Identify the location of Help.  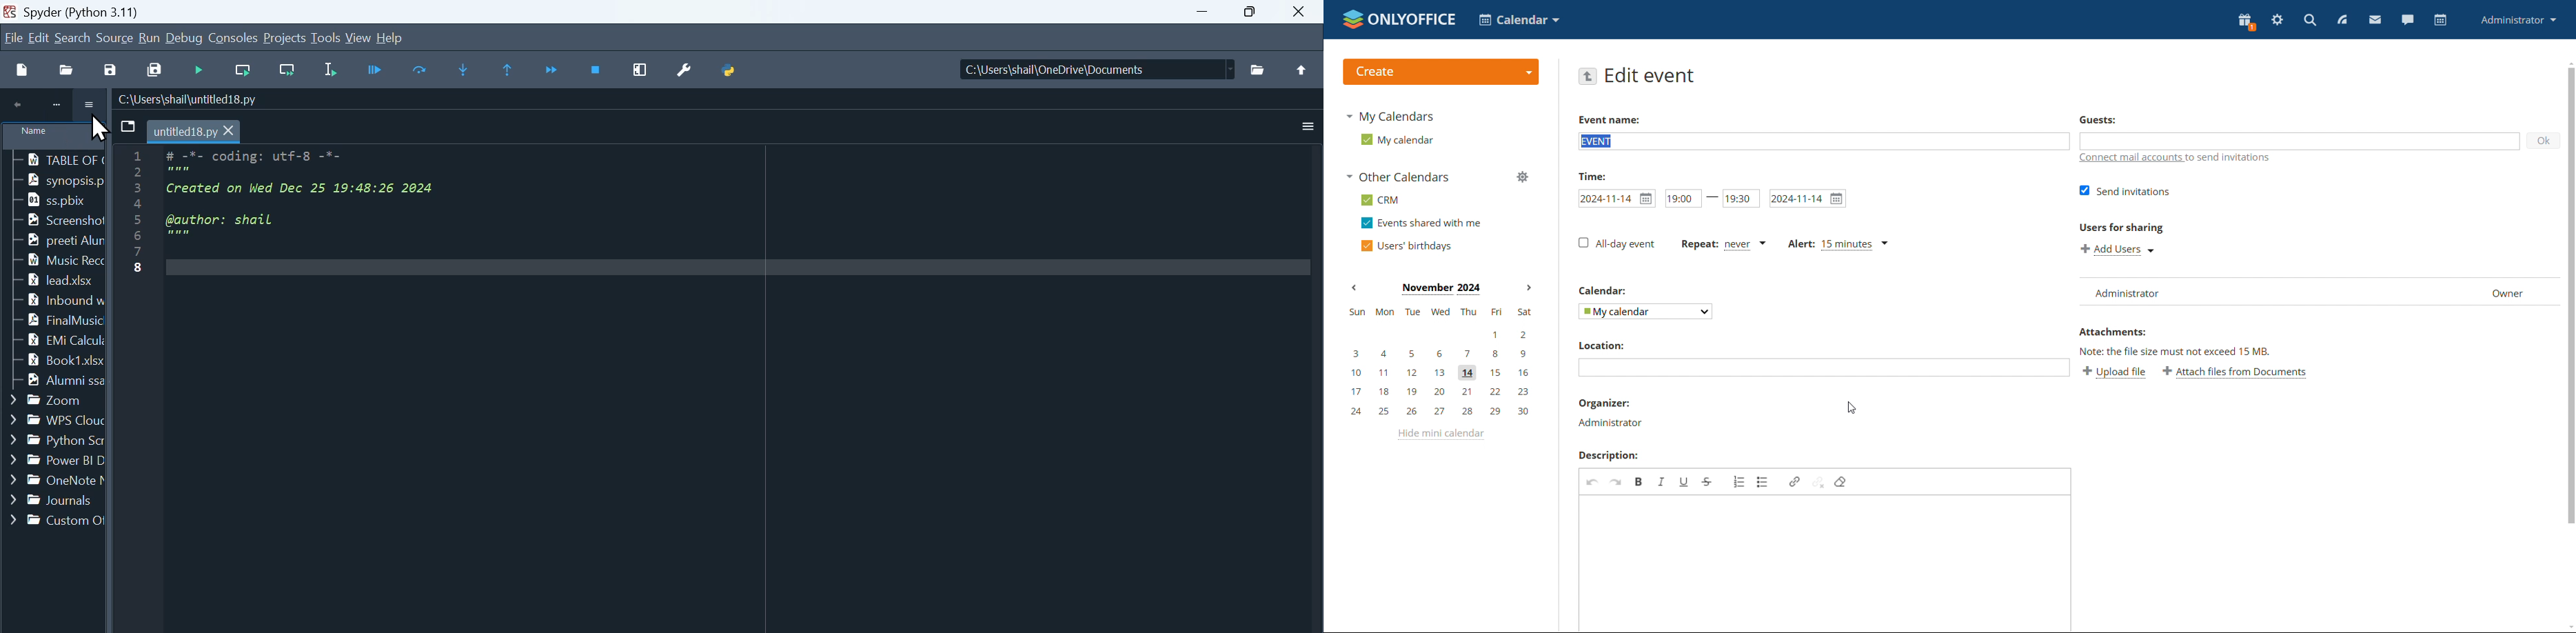
(389, 36).